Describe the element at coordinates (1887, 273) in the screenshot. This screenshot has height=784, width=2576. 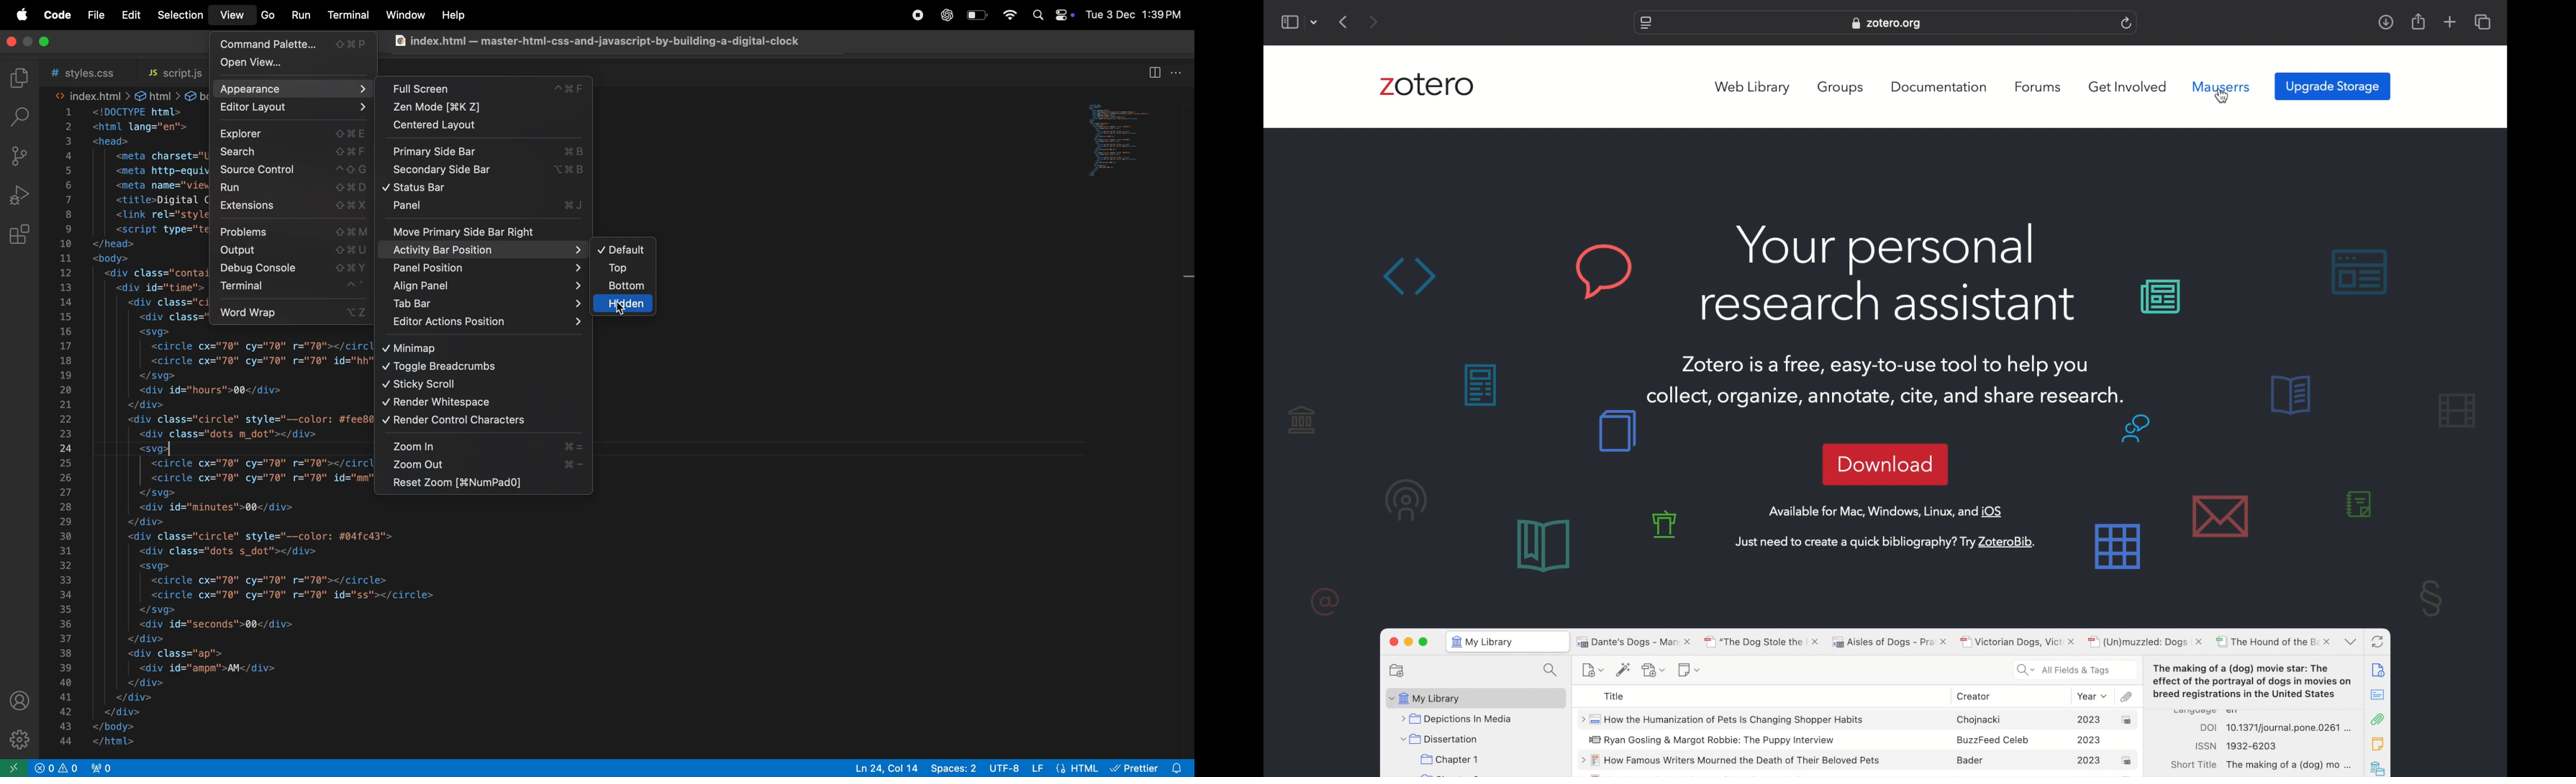
I see `You personal research assistant` at that location.